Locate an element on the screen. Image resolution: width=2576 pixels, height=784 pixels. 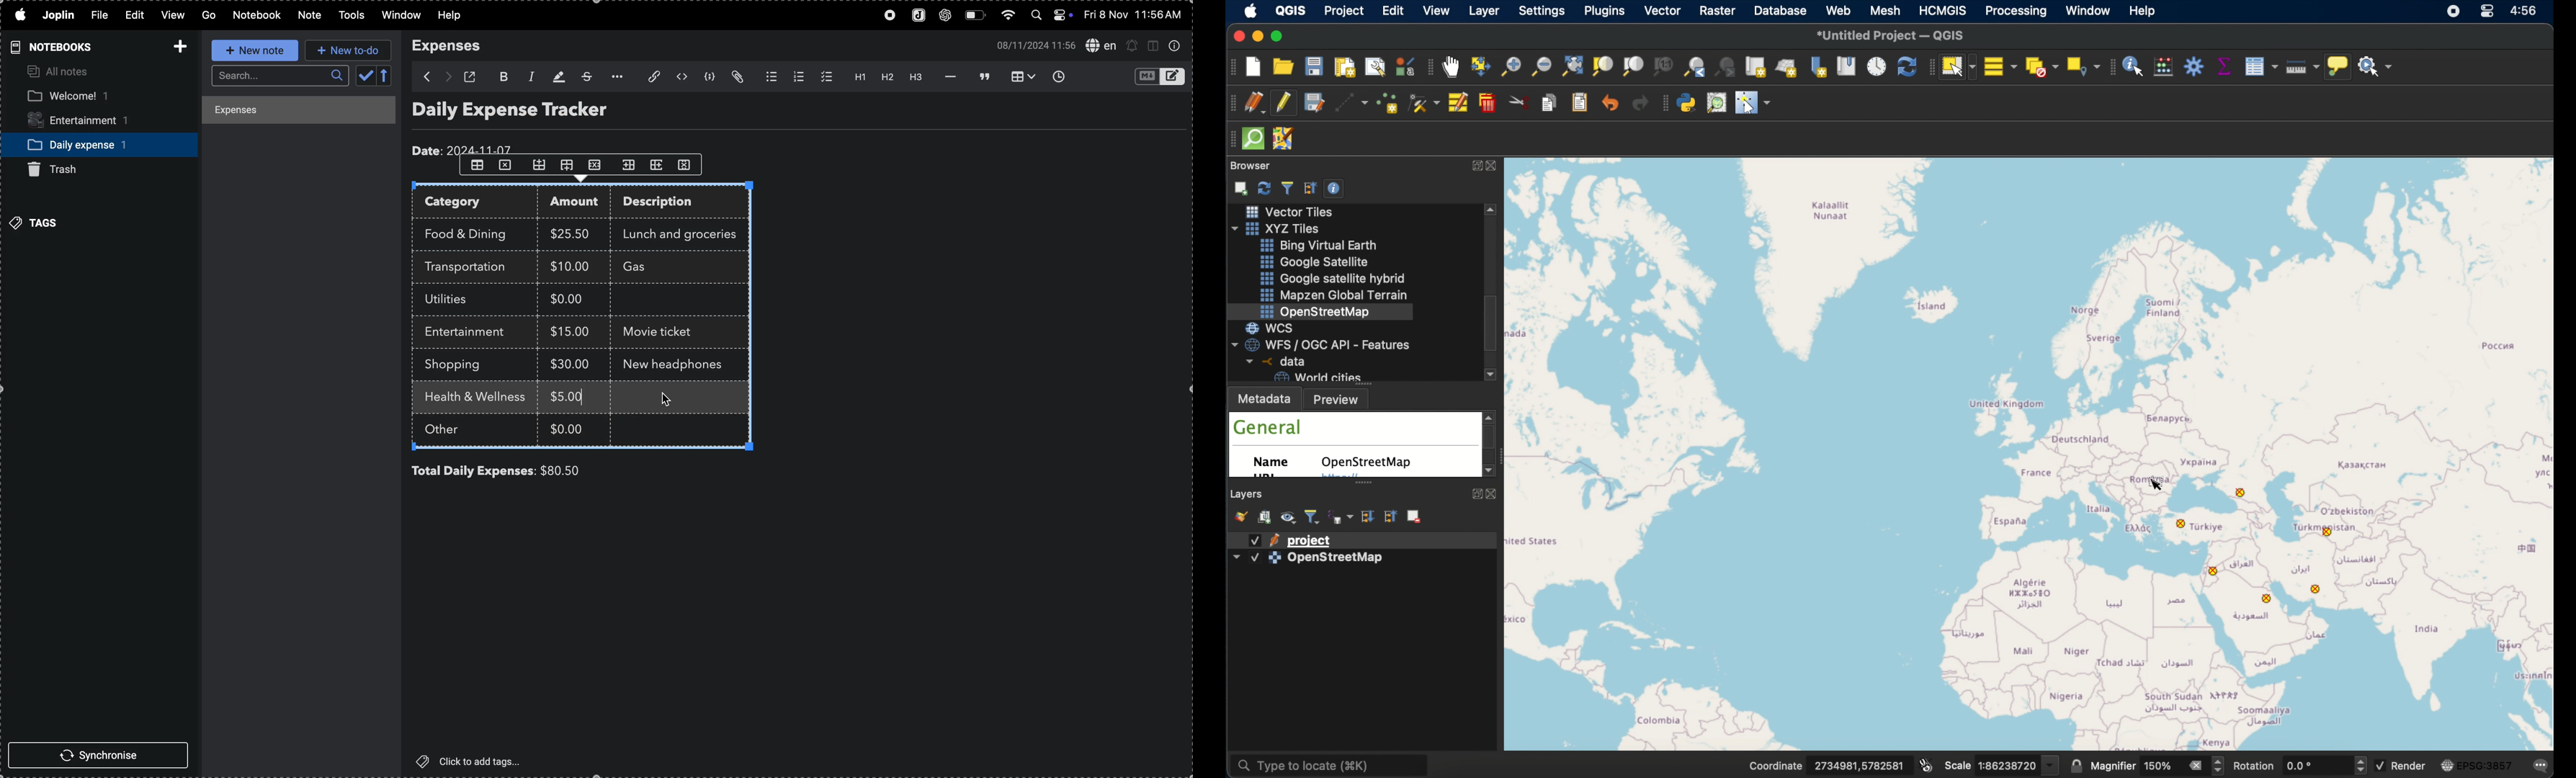
strike through is located at coordinates (586, 76).